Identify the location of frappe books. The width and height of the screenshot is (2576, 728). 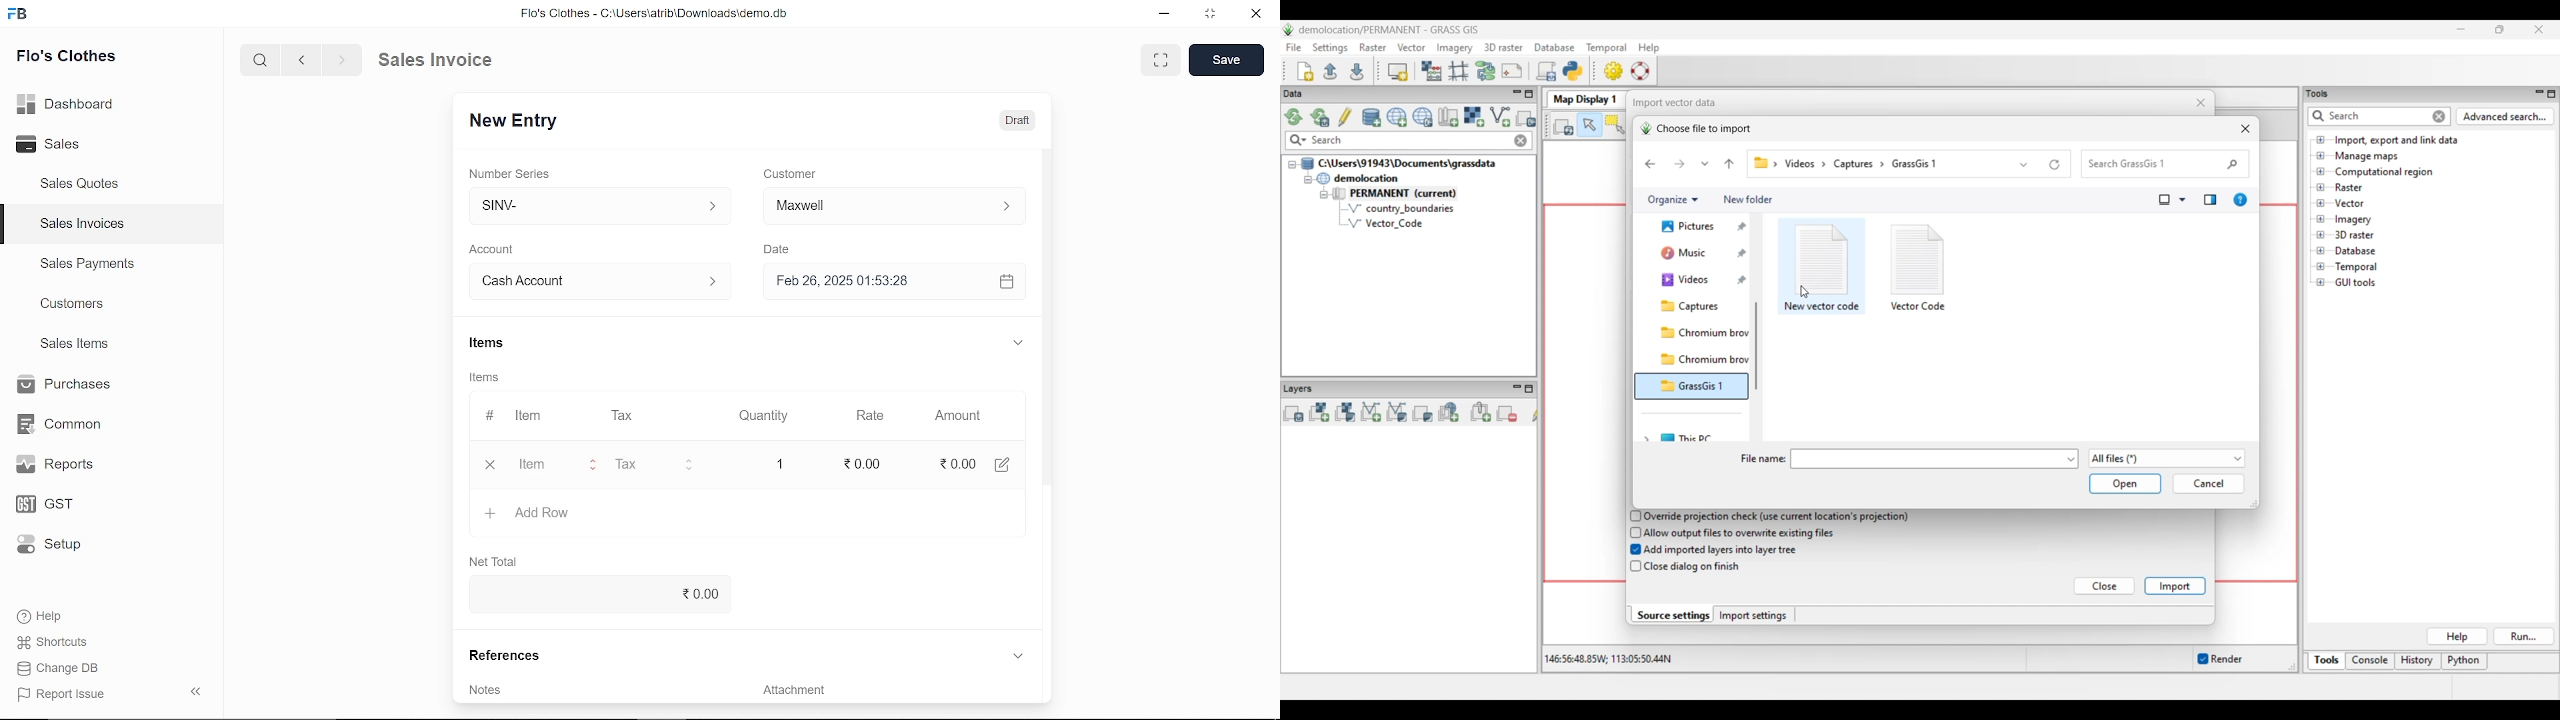
(18, 16).